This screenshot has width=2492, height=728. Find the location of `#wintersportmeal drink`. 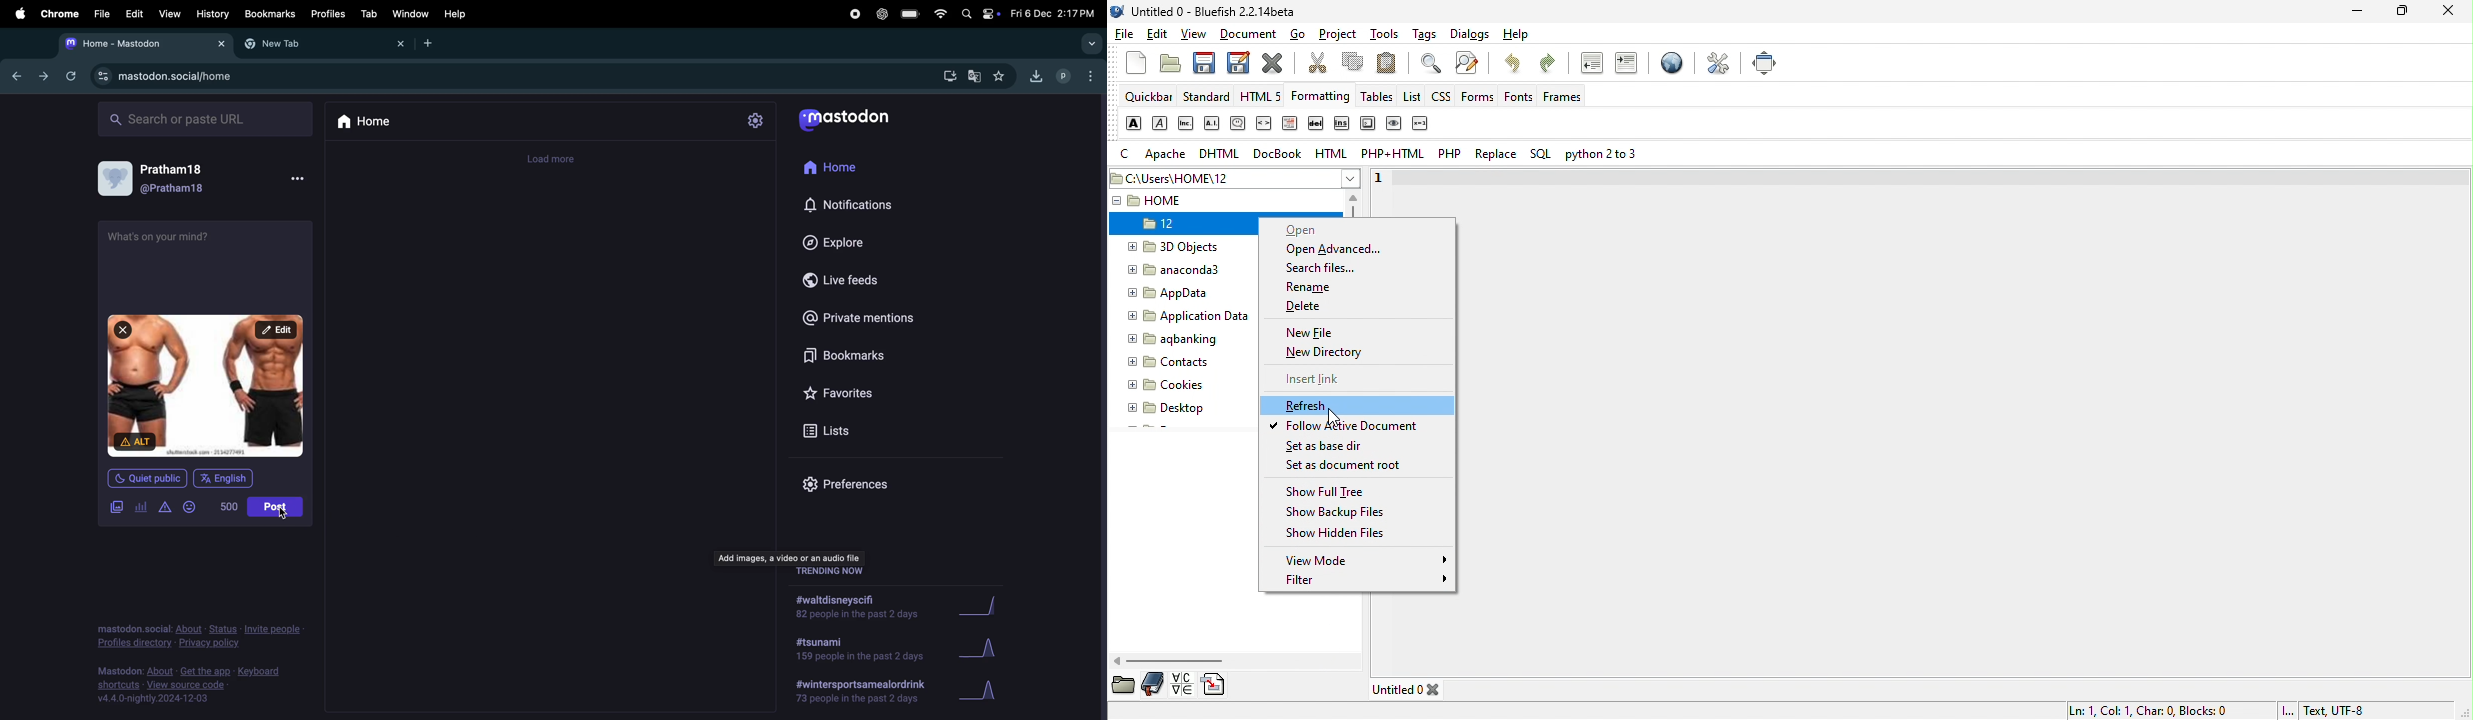

#wintersportmeal drink is located at coordinates (864, 692).